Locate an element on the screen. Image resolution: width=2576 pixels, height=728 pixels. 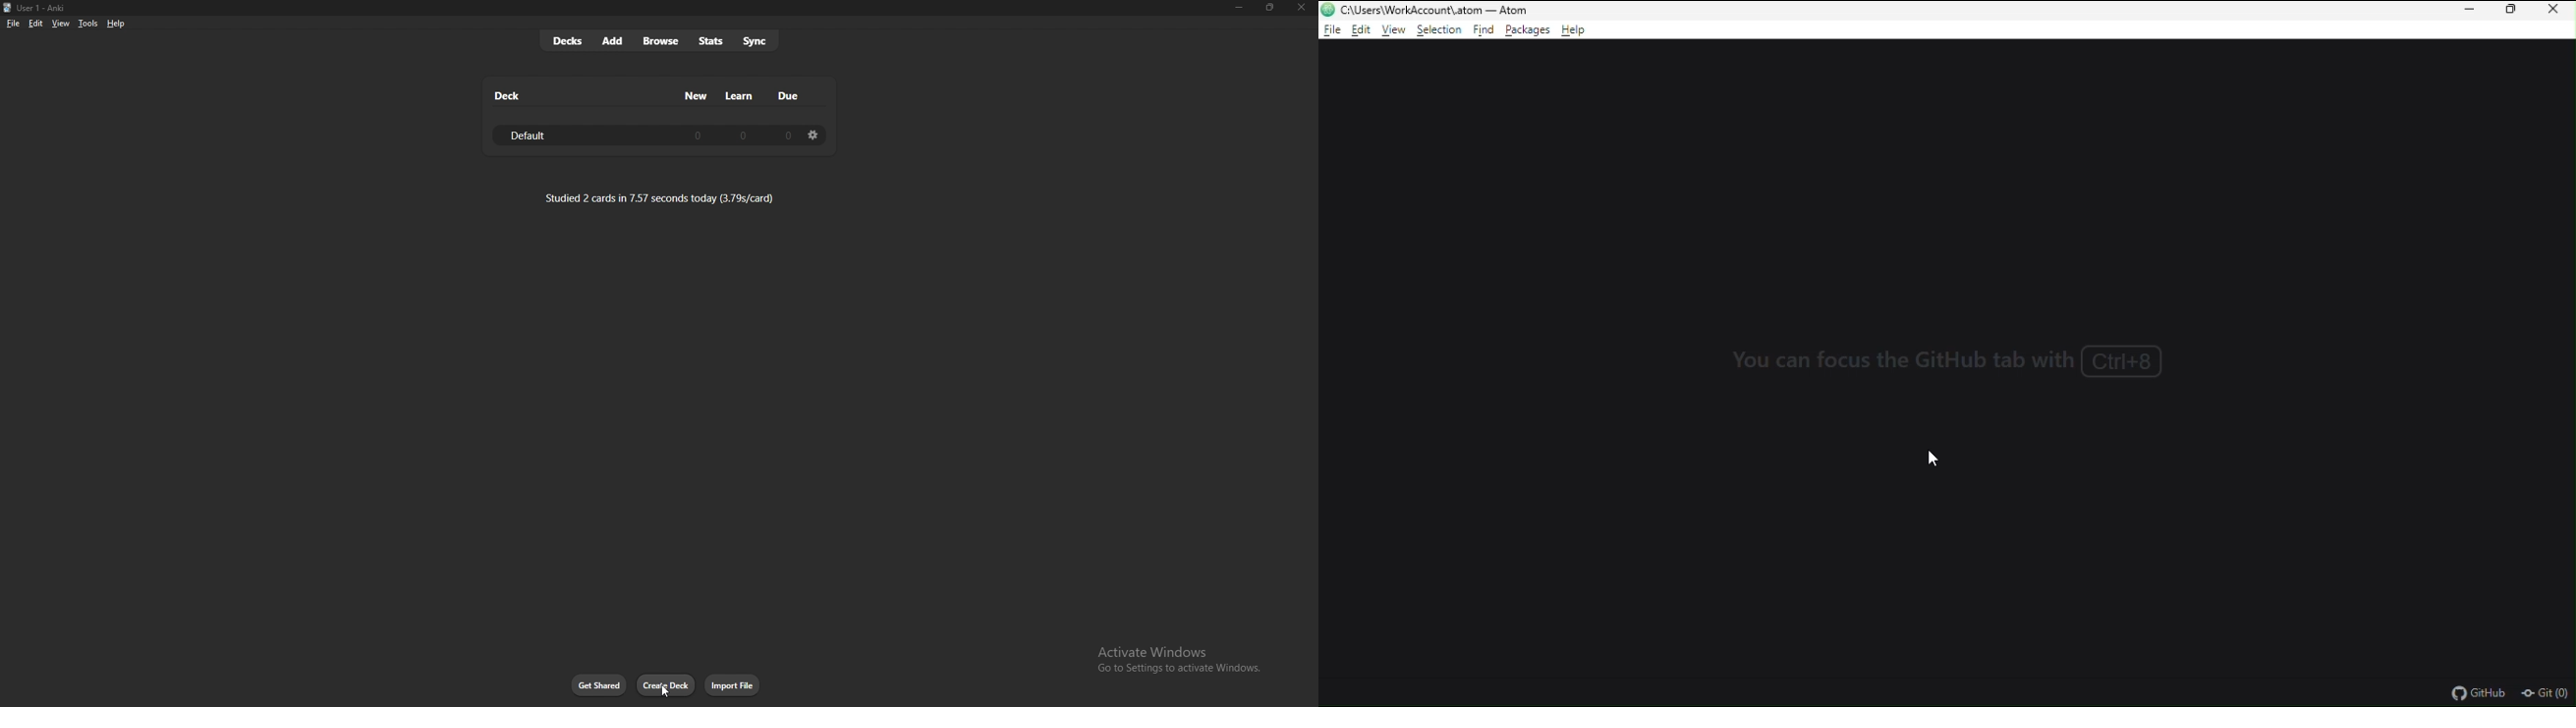
studied 2 cards in 7.57 seconds today (3.79s/card) is located at coordinates (660, 198).